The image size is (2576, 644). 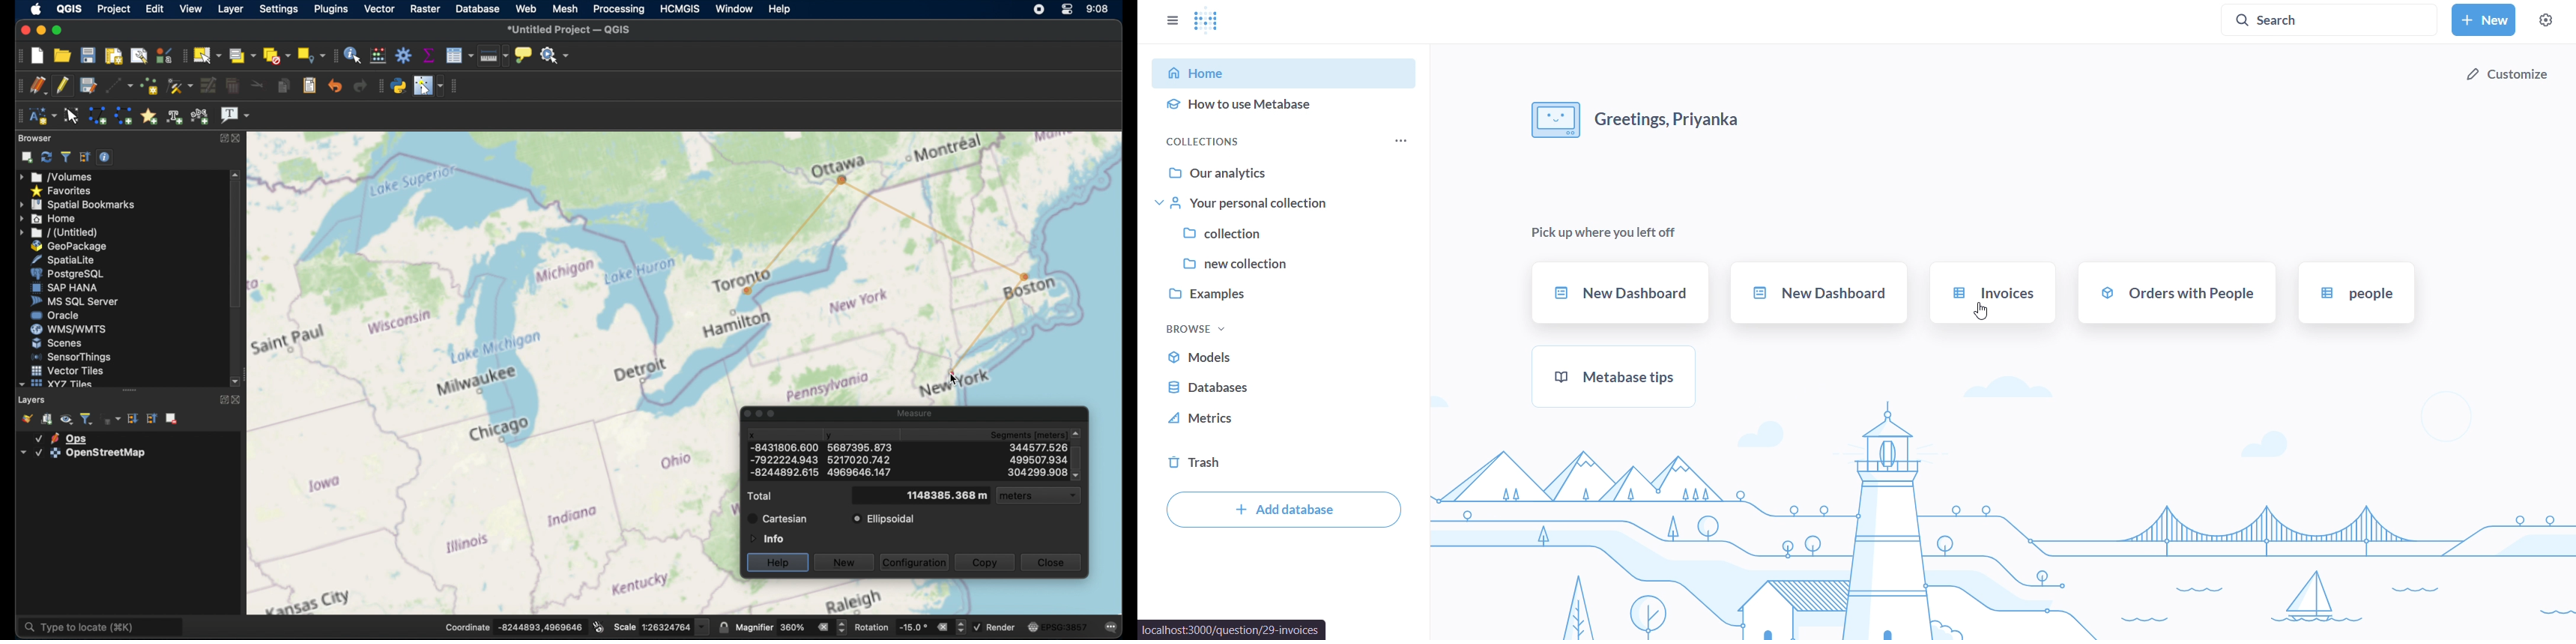 I want to click on meters, so click(x=1044, y=497).